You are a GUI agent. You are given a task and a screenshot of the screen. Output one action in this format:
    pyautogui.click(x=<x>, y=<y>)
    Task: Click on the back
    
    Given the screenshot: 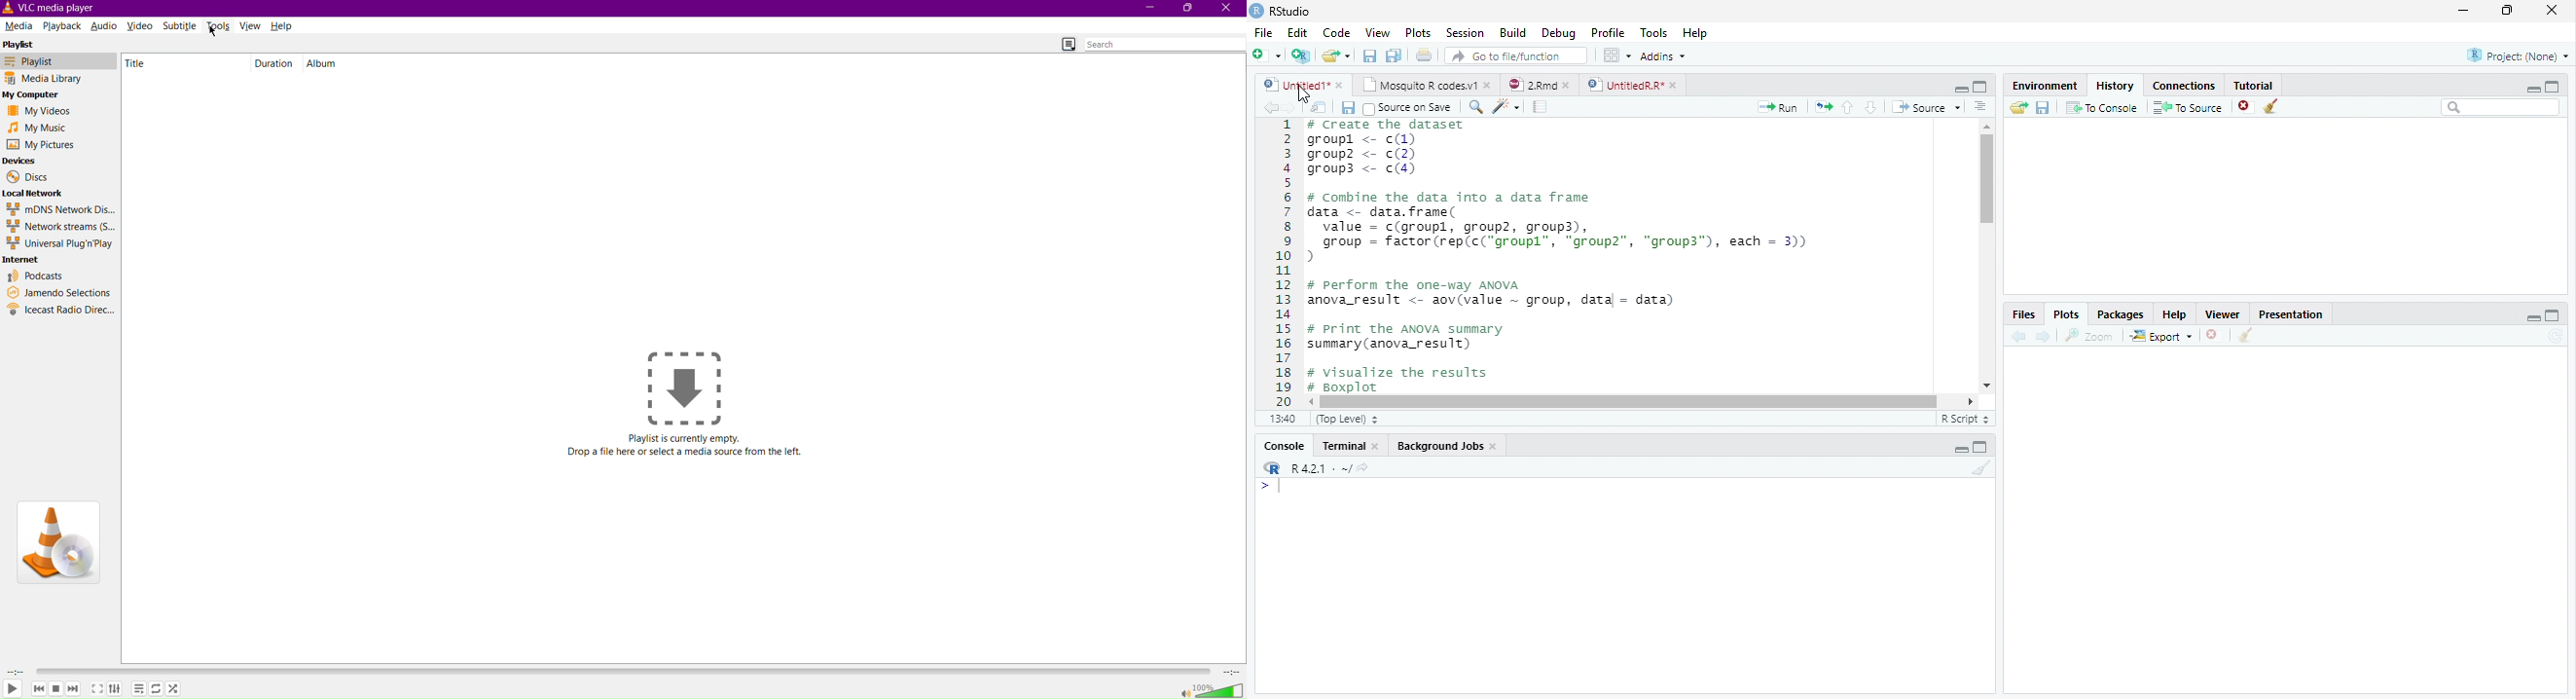 What is the action you would take?
    pyautogui.click(x=2016, y=337)
    